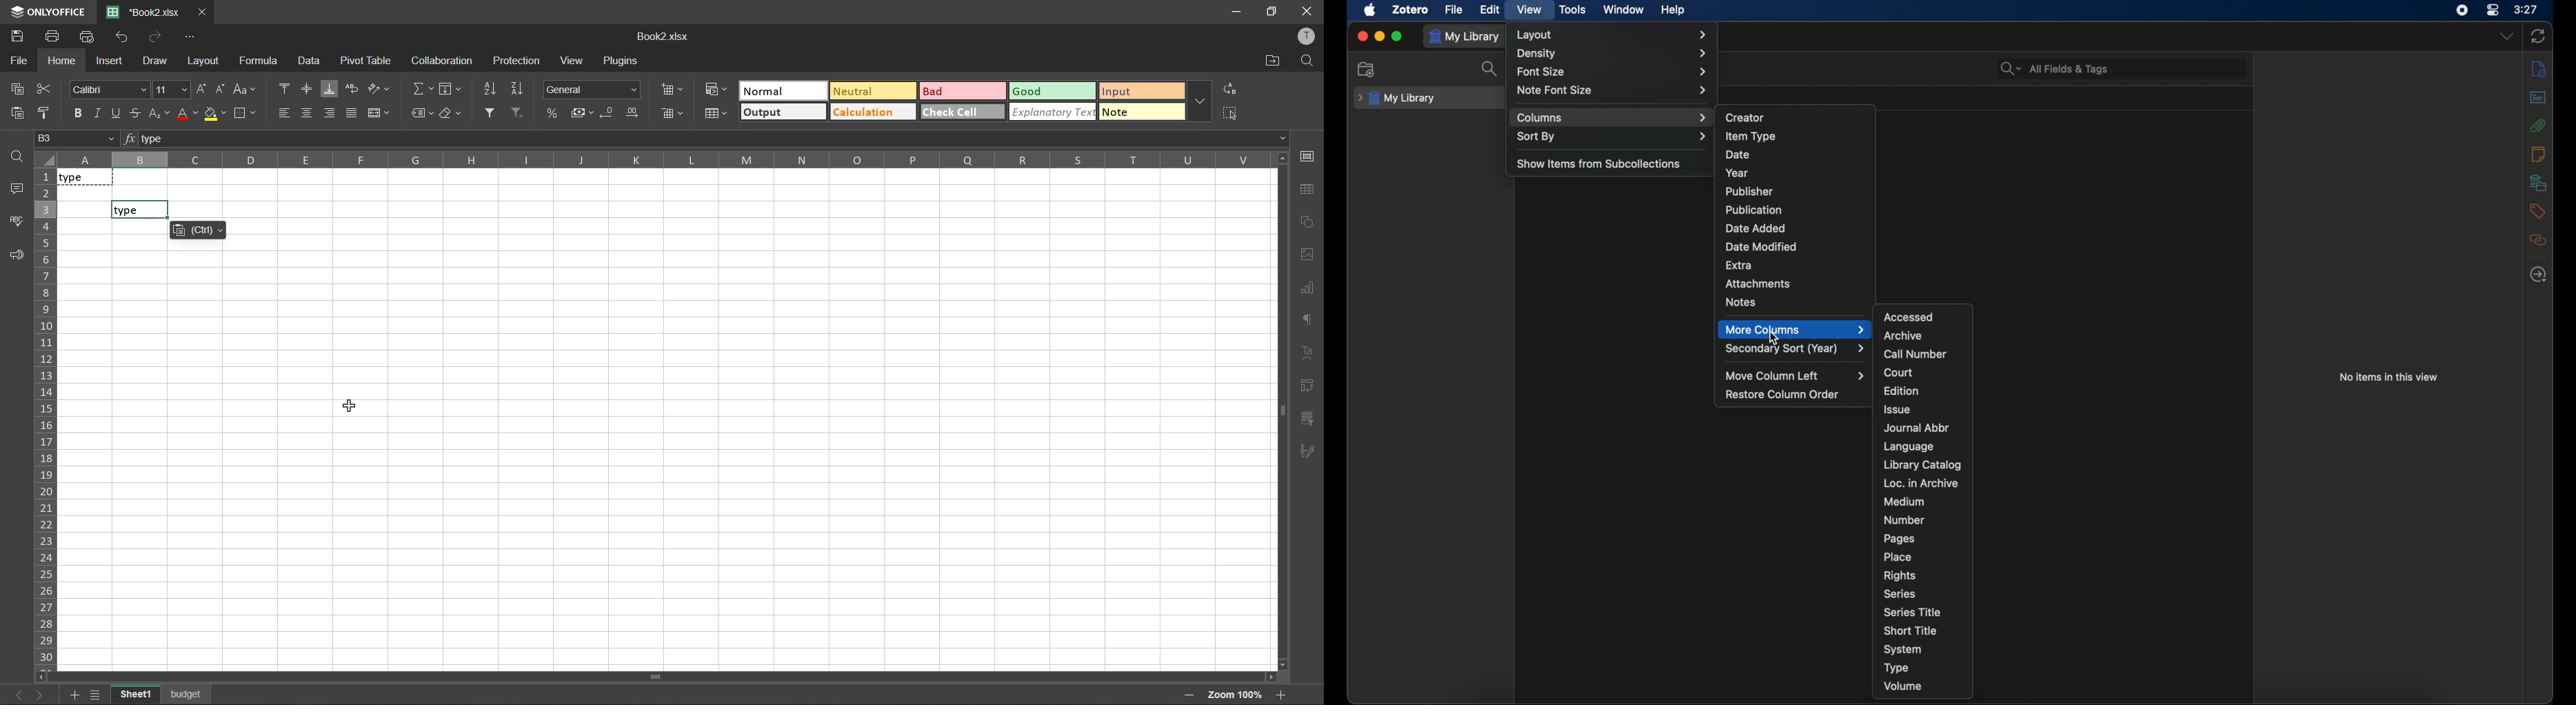 The width and height of the screenshot is (2576, 728). Describe the element at coordinates (1756, 228) in the screenshot. I see `date added` at that location.